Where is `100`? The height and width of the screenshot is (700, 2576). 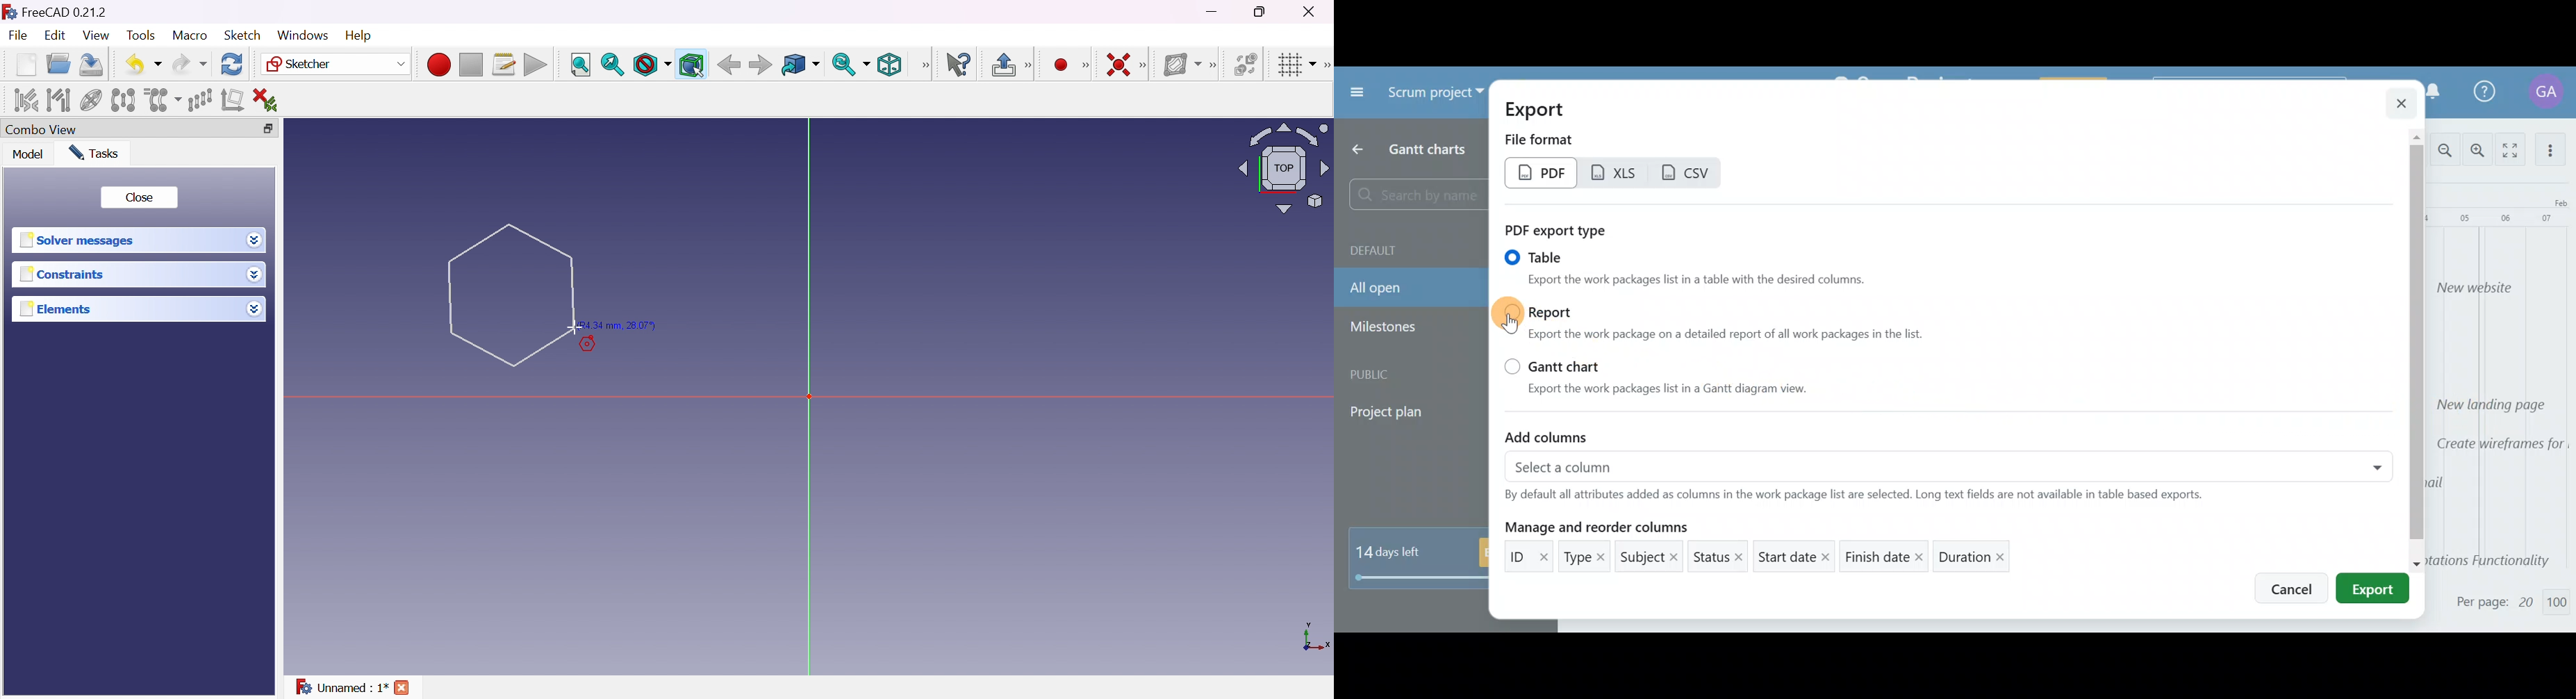
100 is located at coordinates (2560, 599).